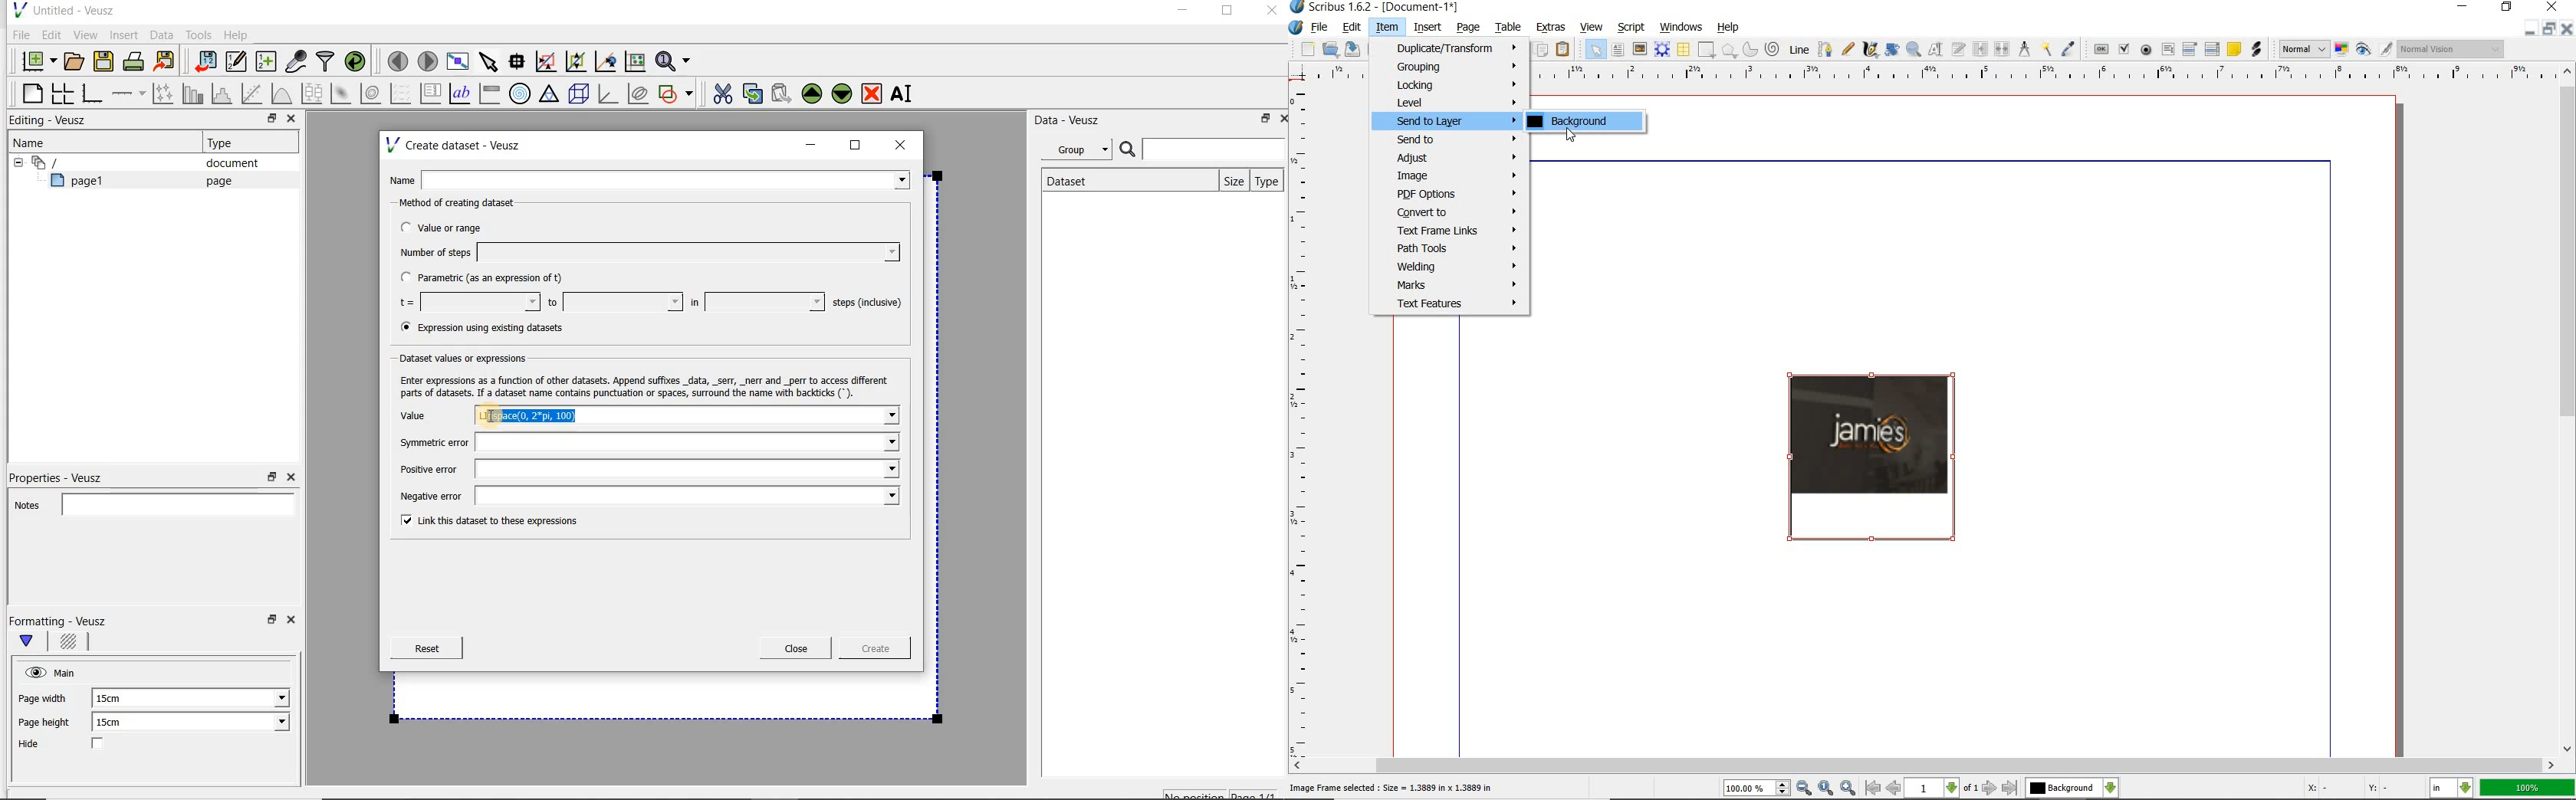 This screenshot has width=2576, height=812. What do you see at coordinates (2373, 48) in the screenshot?
I see `preview mode` at bounding box center [2373, 48].